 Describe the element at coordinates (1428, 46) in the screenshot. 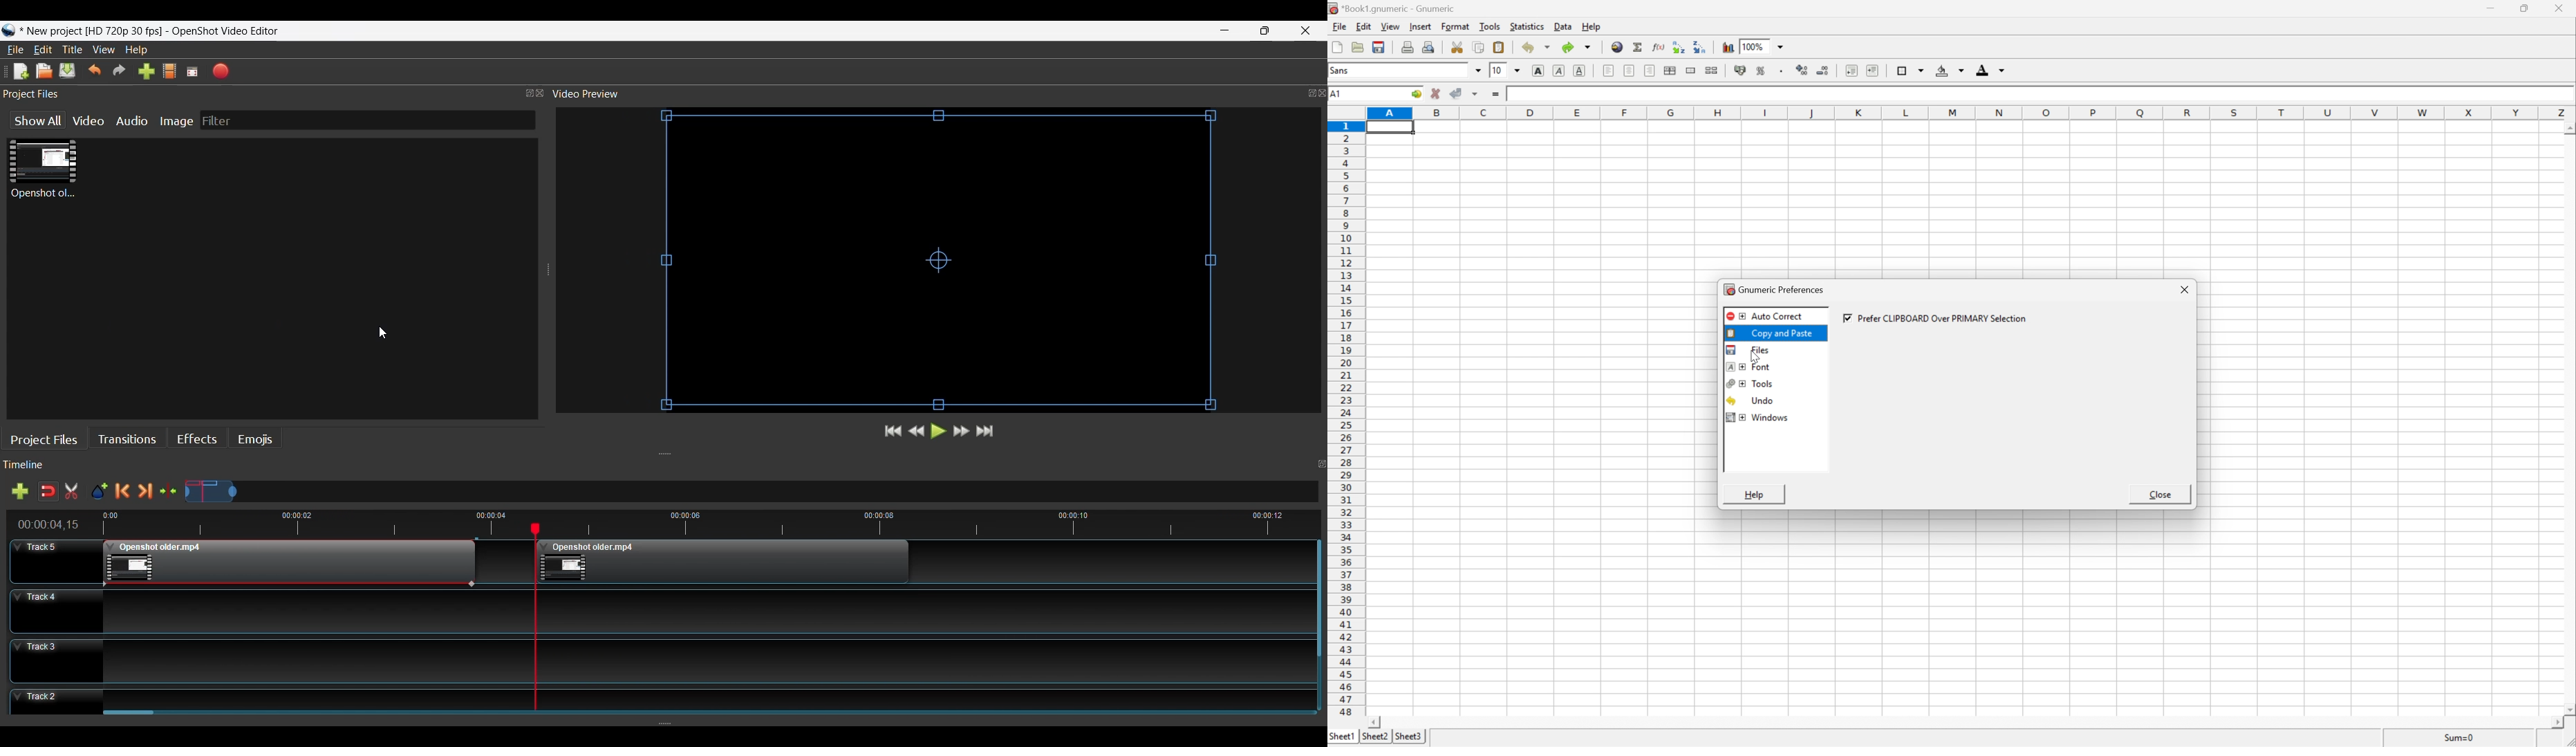

I see `print preview` at that location.